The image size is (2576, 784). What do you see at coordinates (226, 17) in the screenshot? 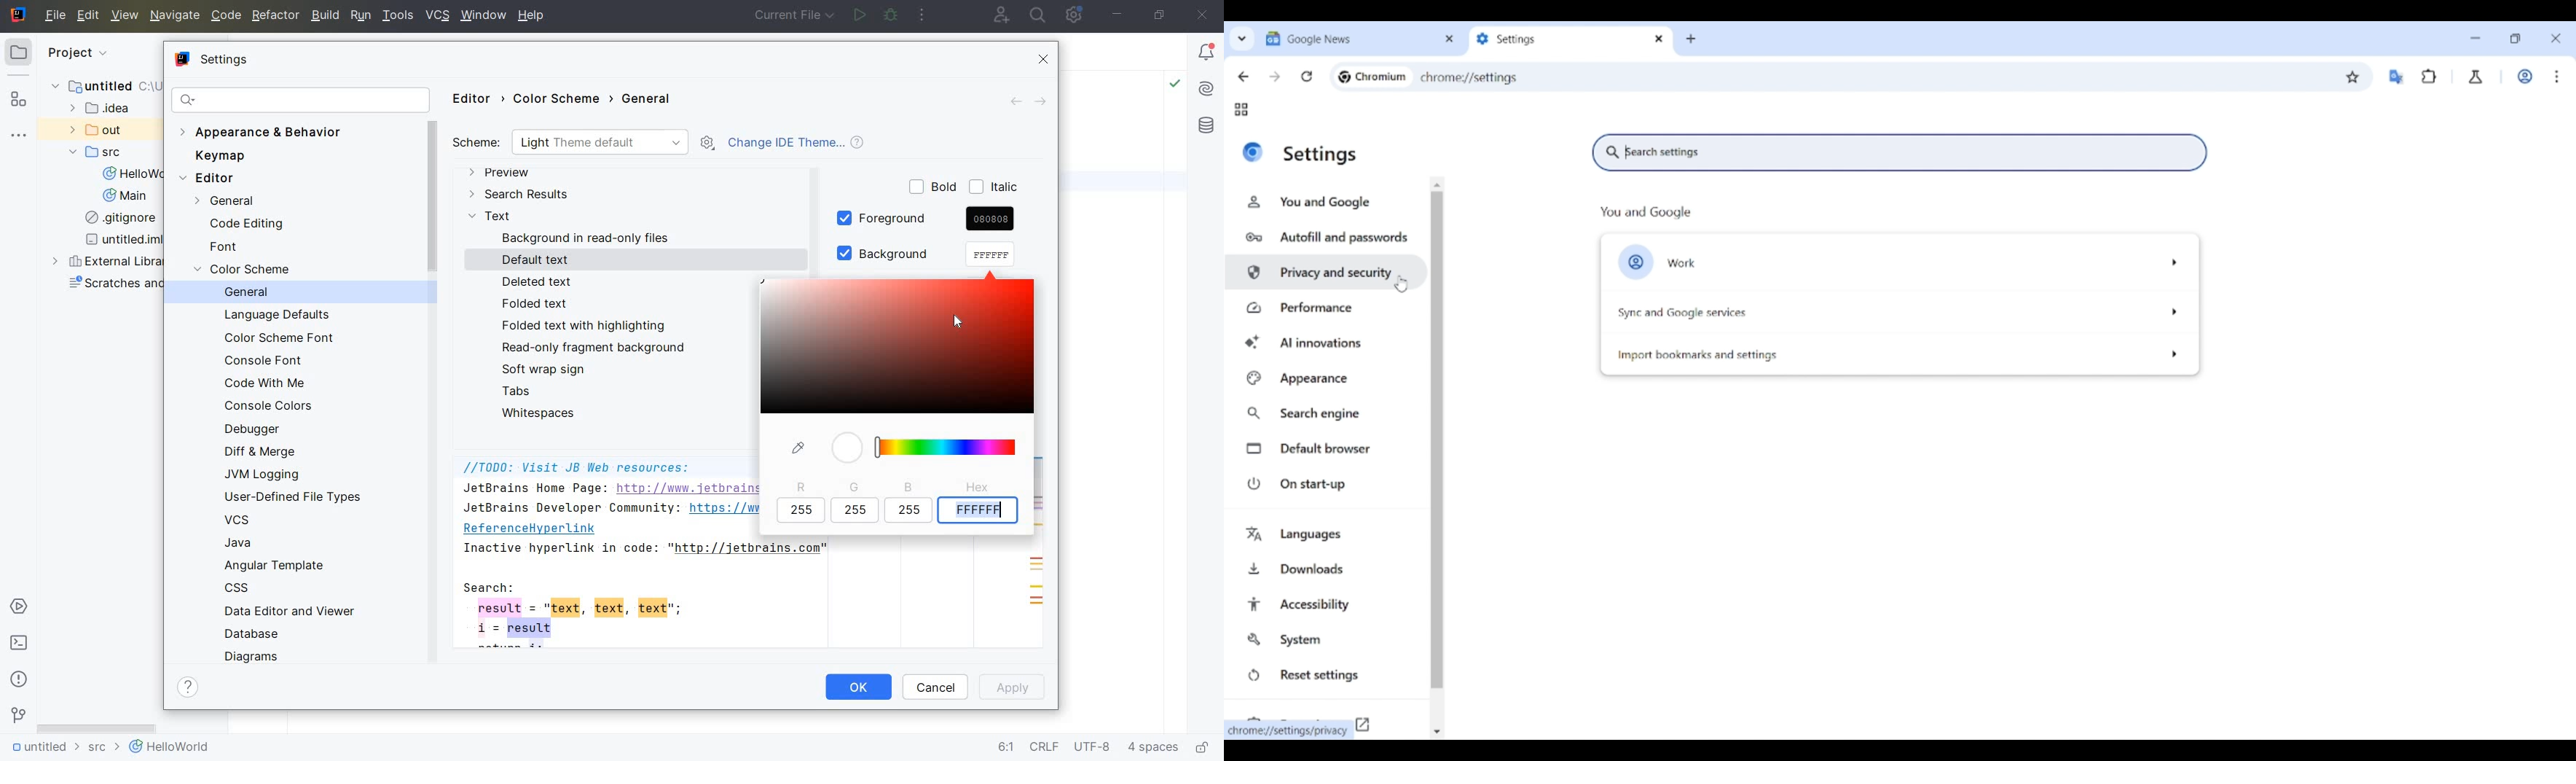
I see `CODE` at bounding box center [226, 17].